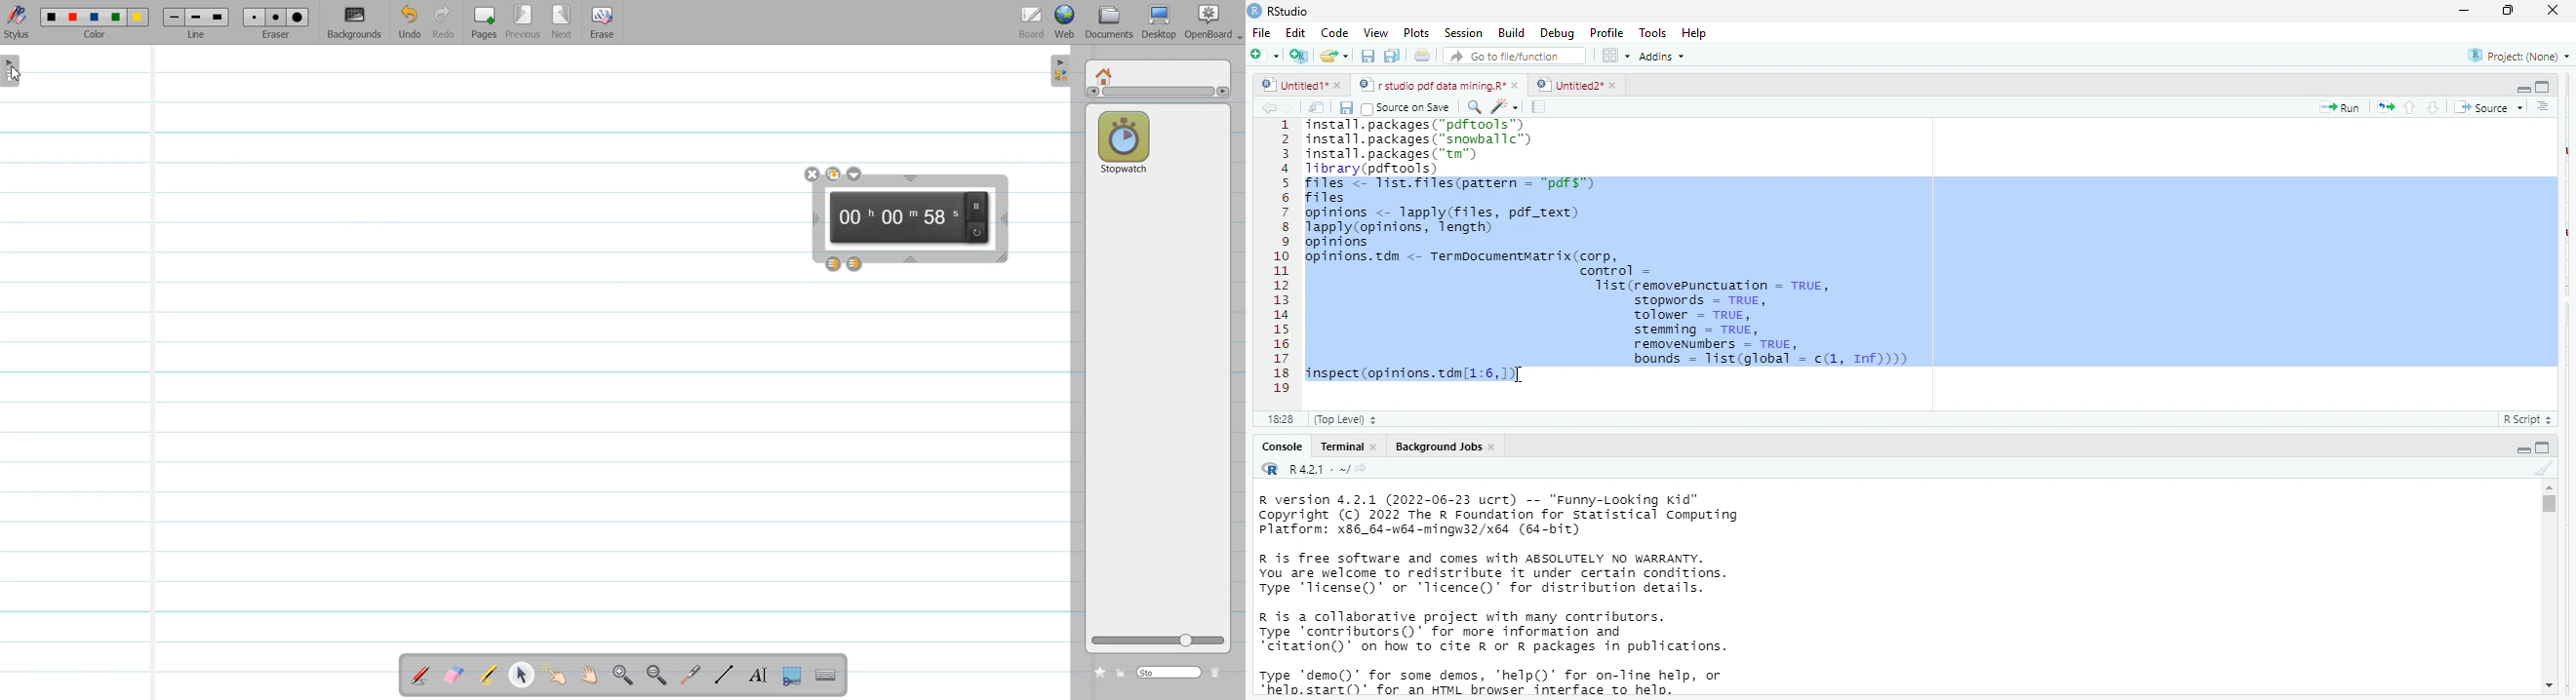 Image resolution: width=2576 pixels, height=700 pixels. I want to click on hide r script, so click(2524, 448).